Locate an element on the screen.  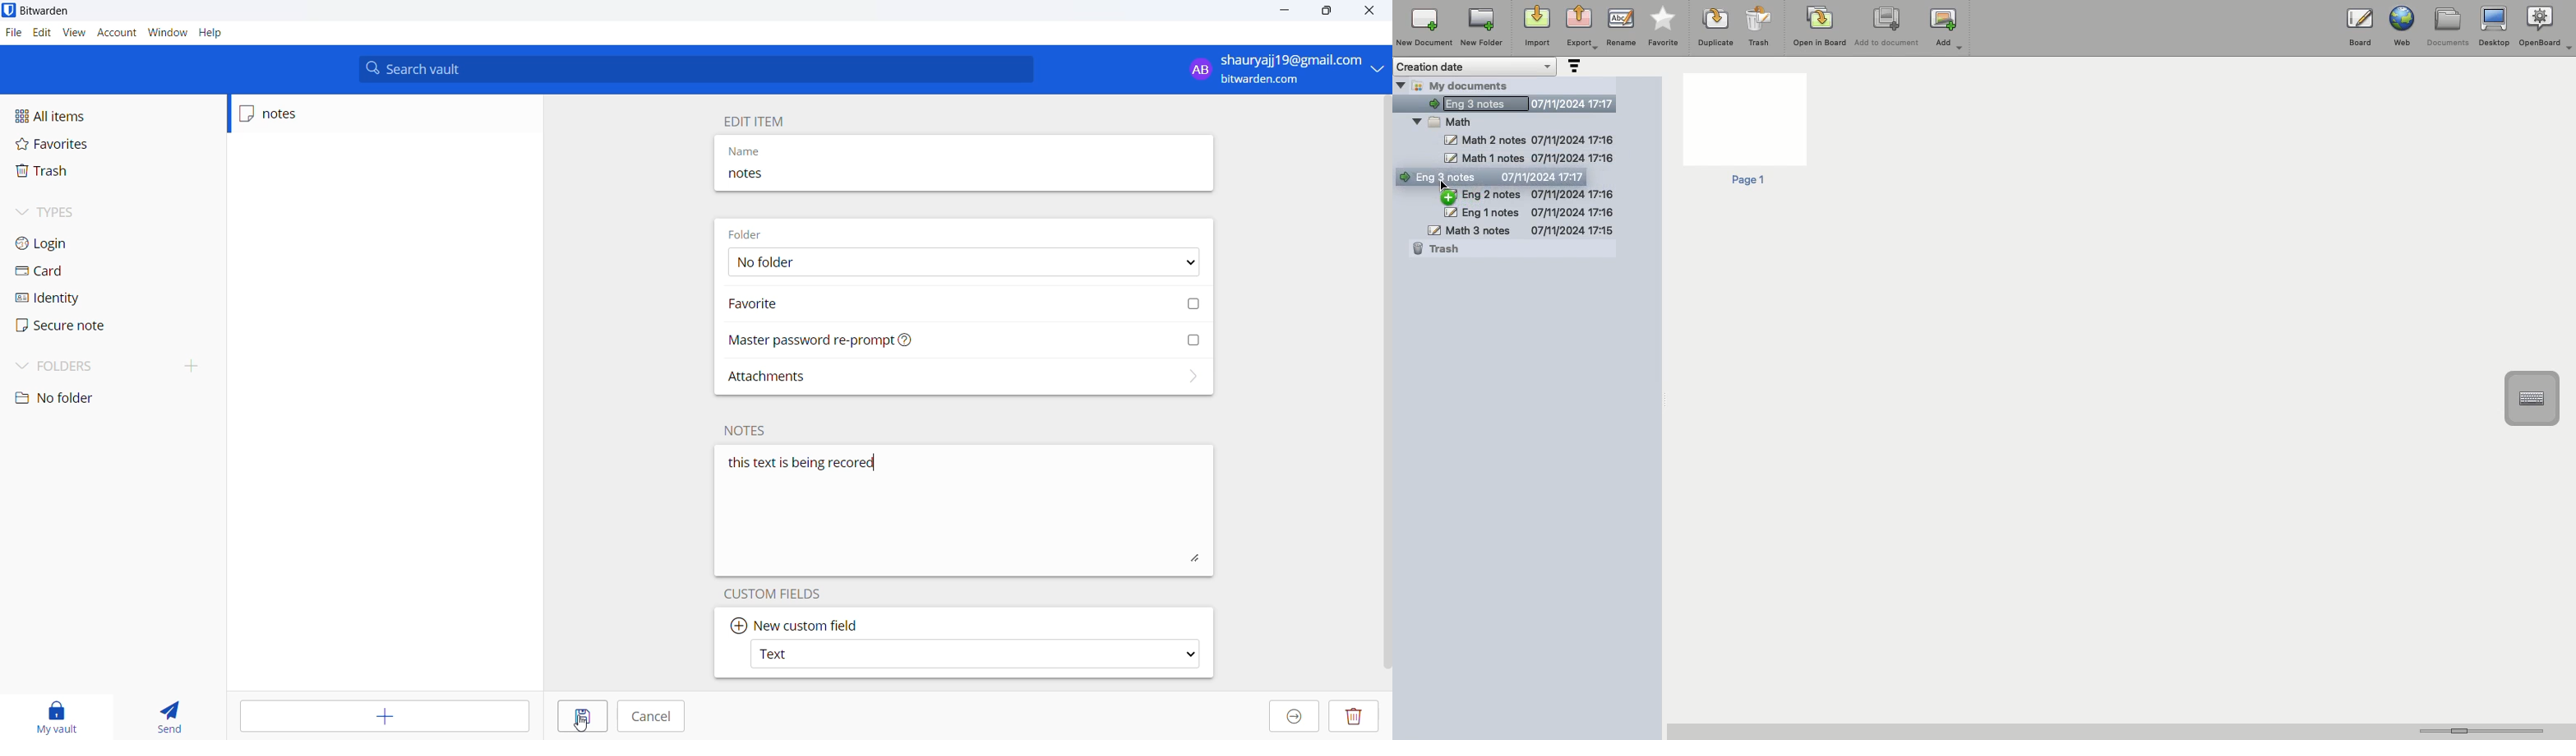
types is located at coordinates (66, 212).